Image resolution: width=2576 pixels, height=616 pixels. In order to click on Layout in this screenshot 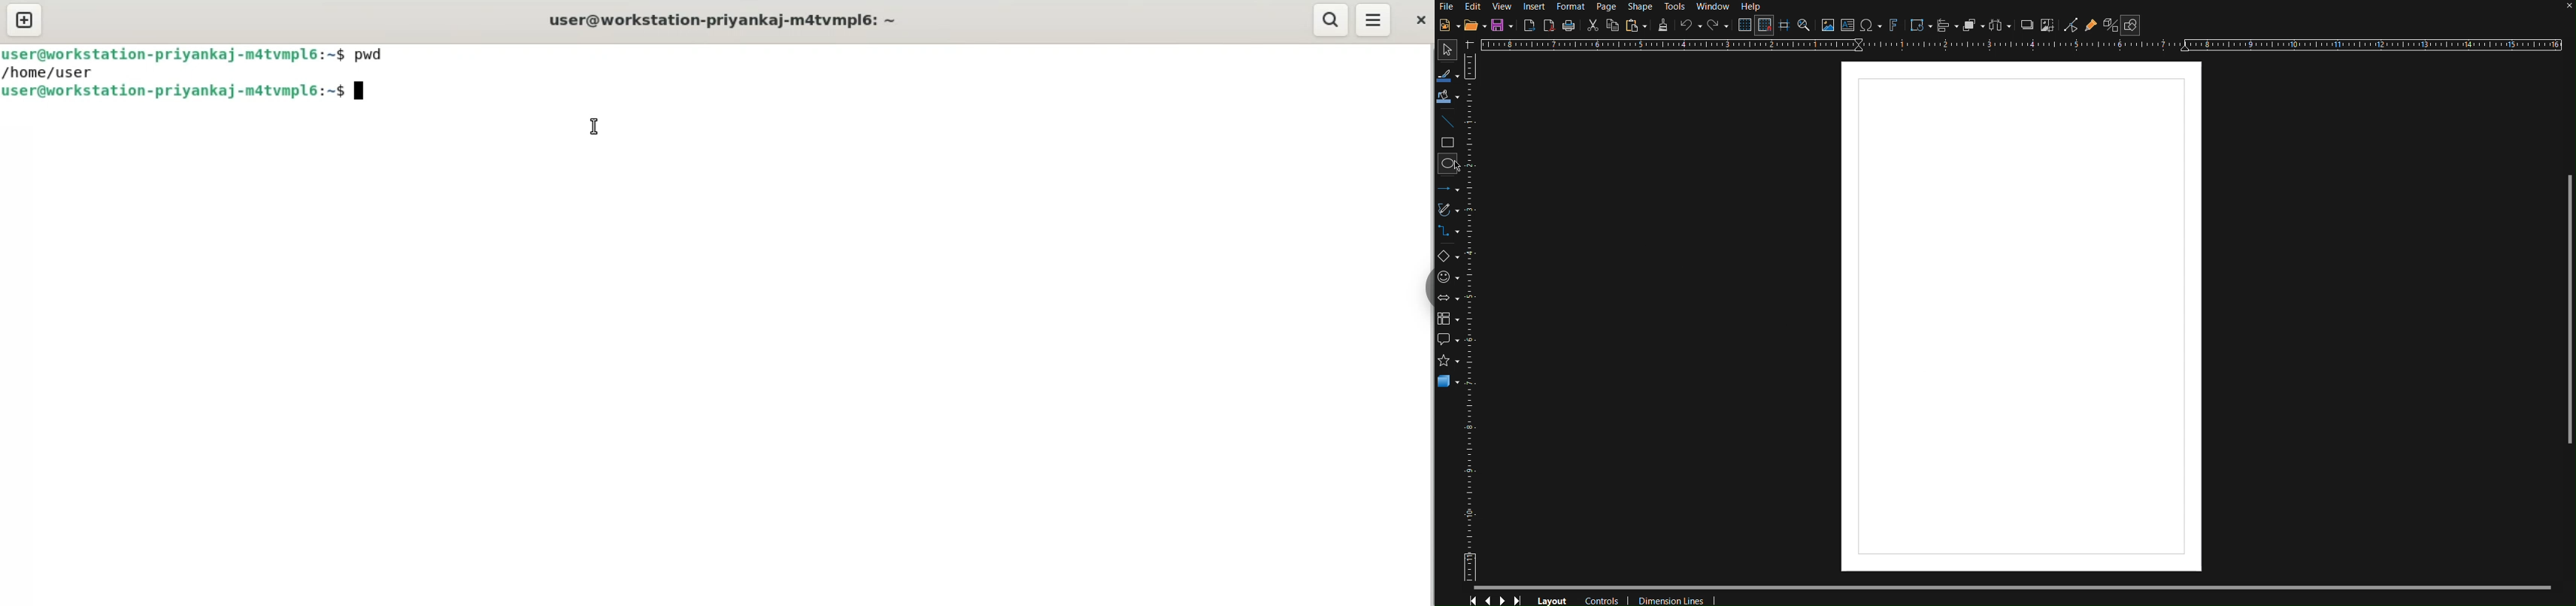, I will do `click(1552, 599)`.